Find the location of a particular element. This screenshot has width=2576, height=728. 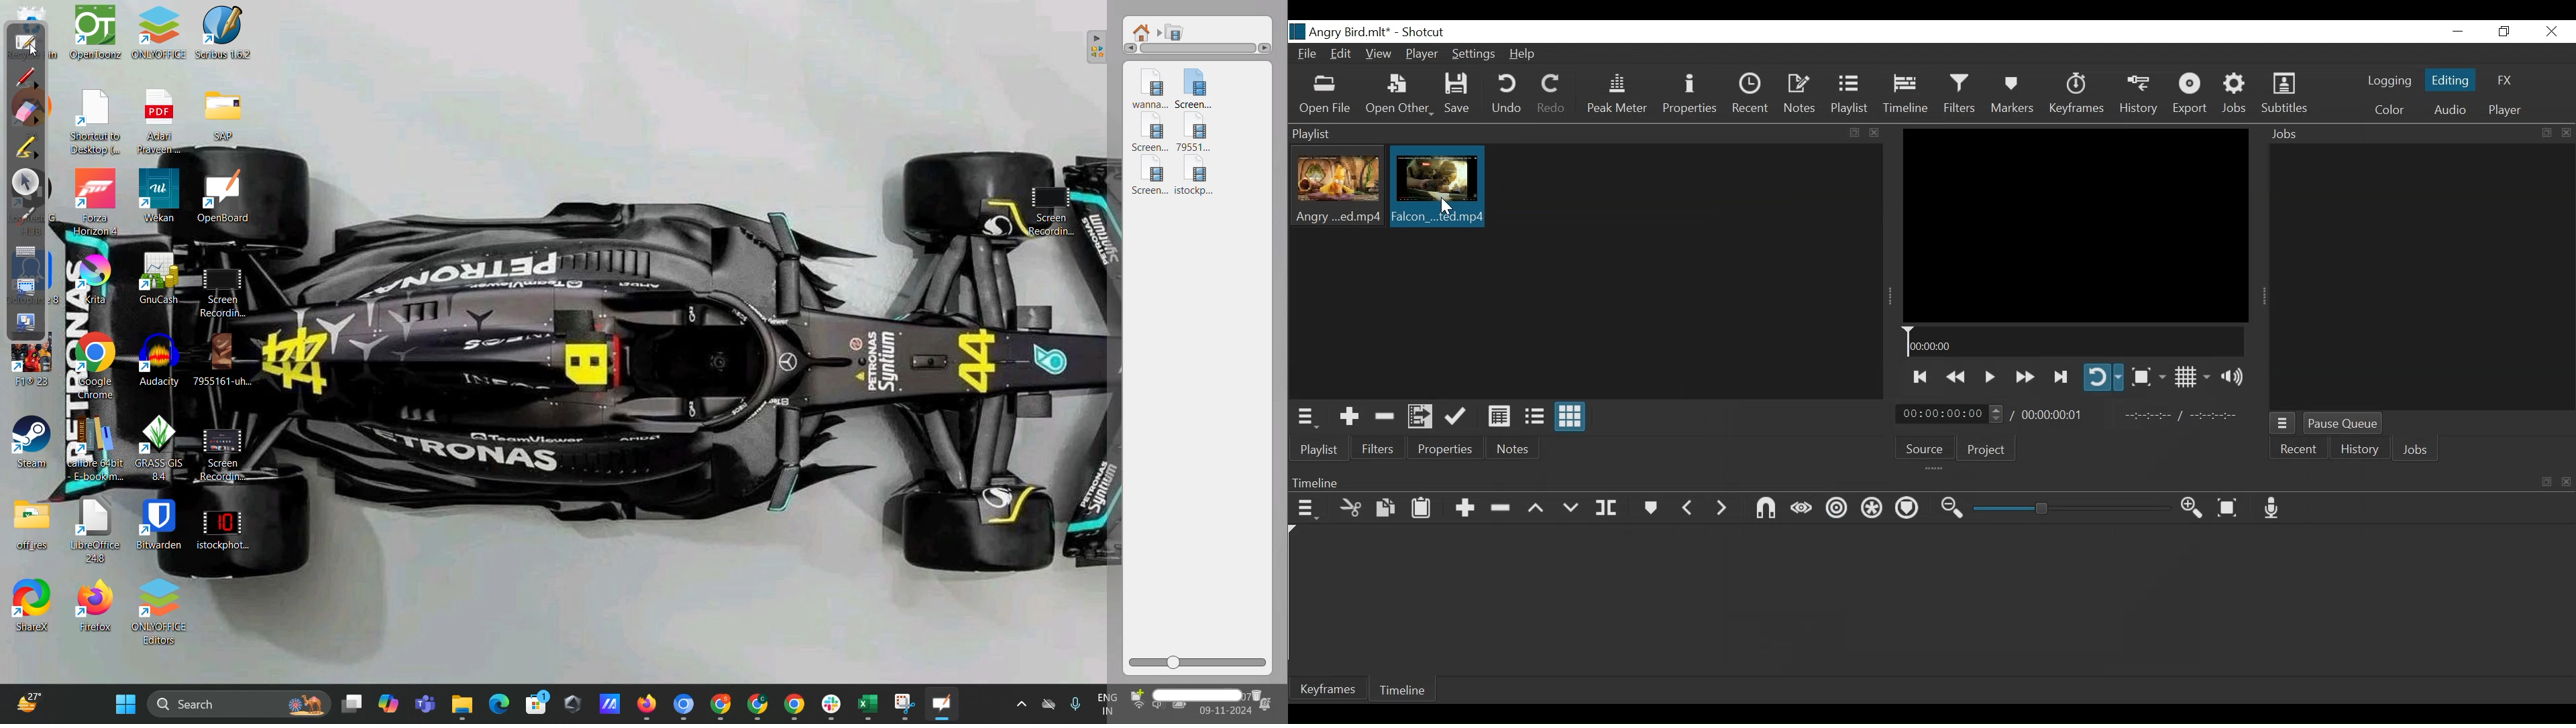

Toggle play or pause (Space) is located at coordinates (1988, 378).